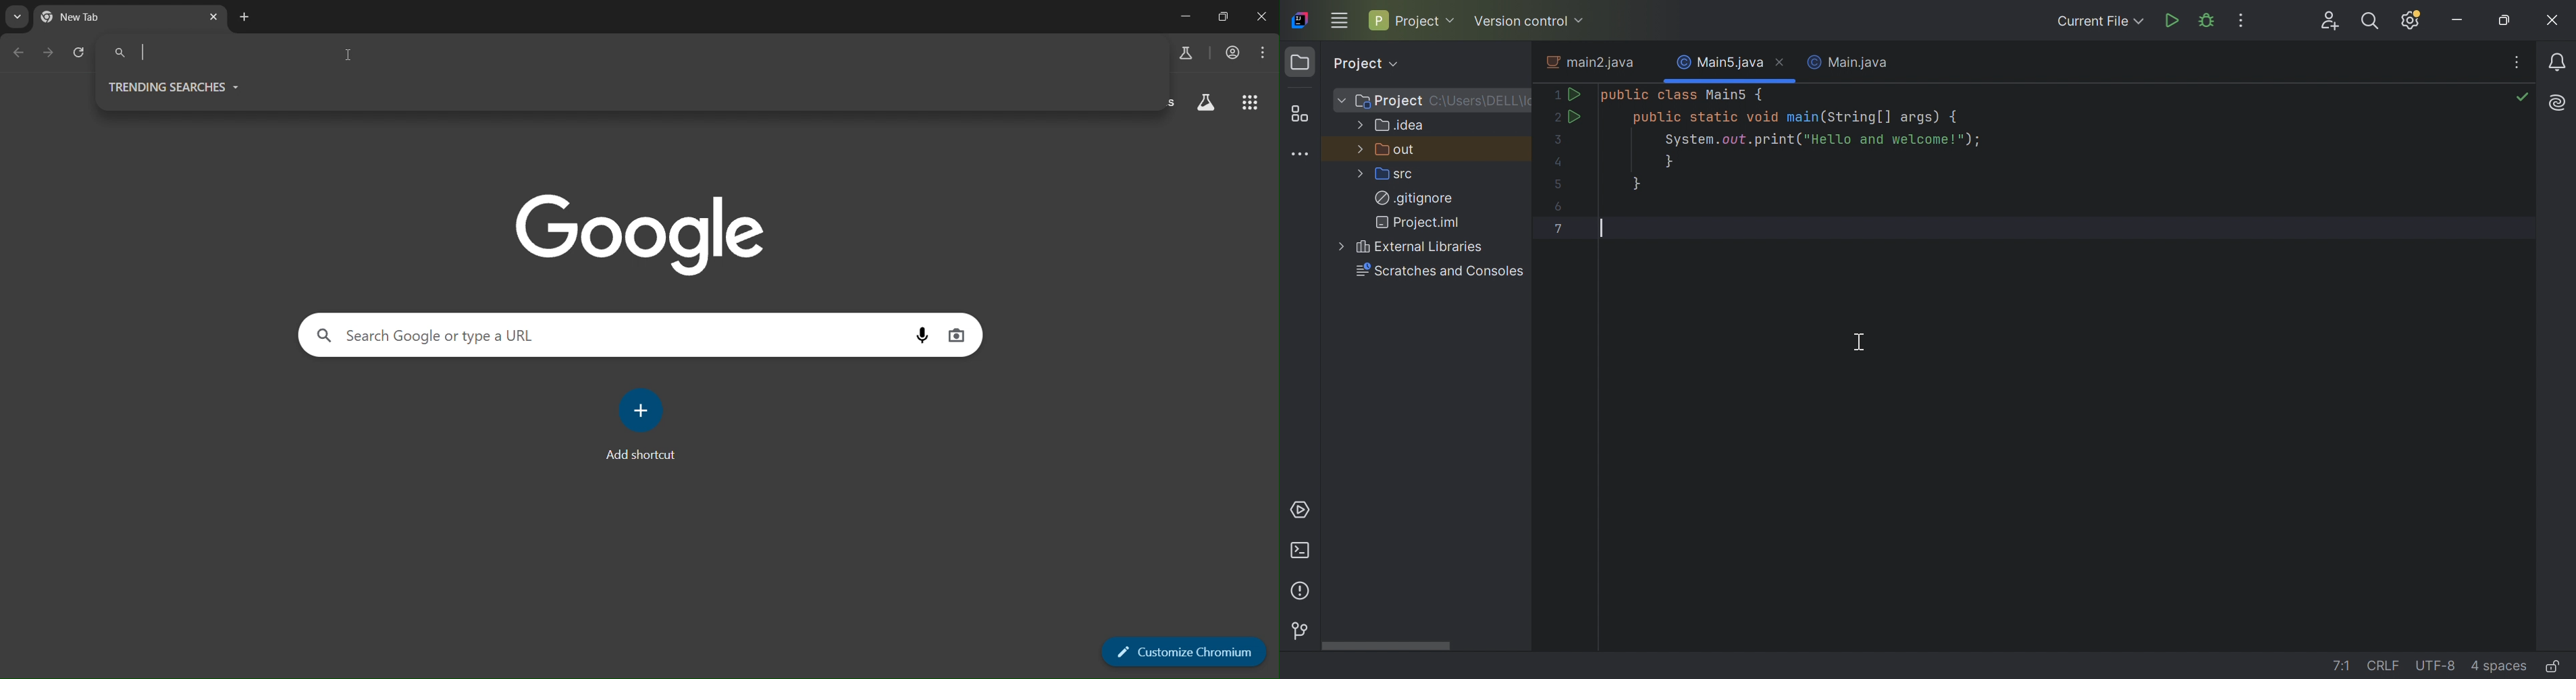  I want to click on minimize, so click(1183, 16).